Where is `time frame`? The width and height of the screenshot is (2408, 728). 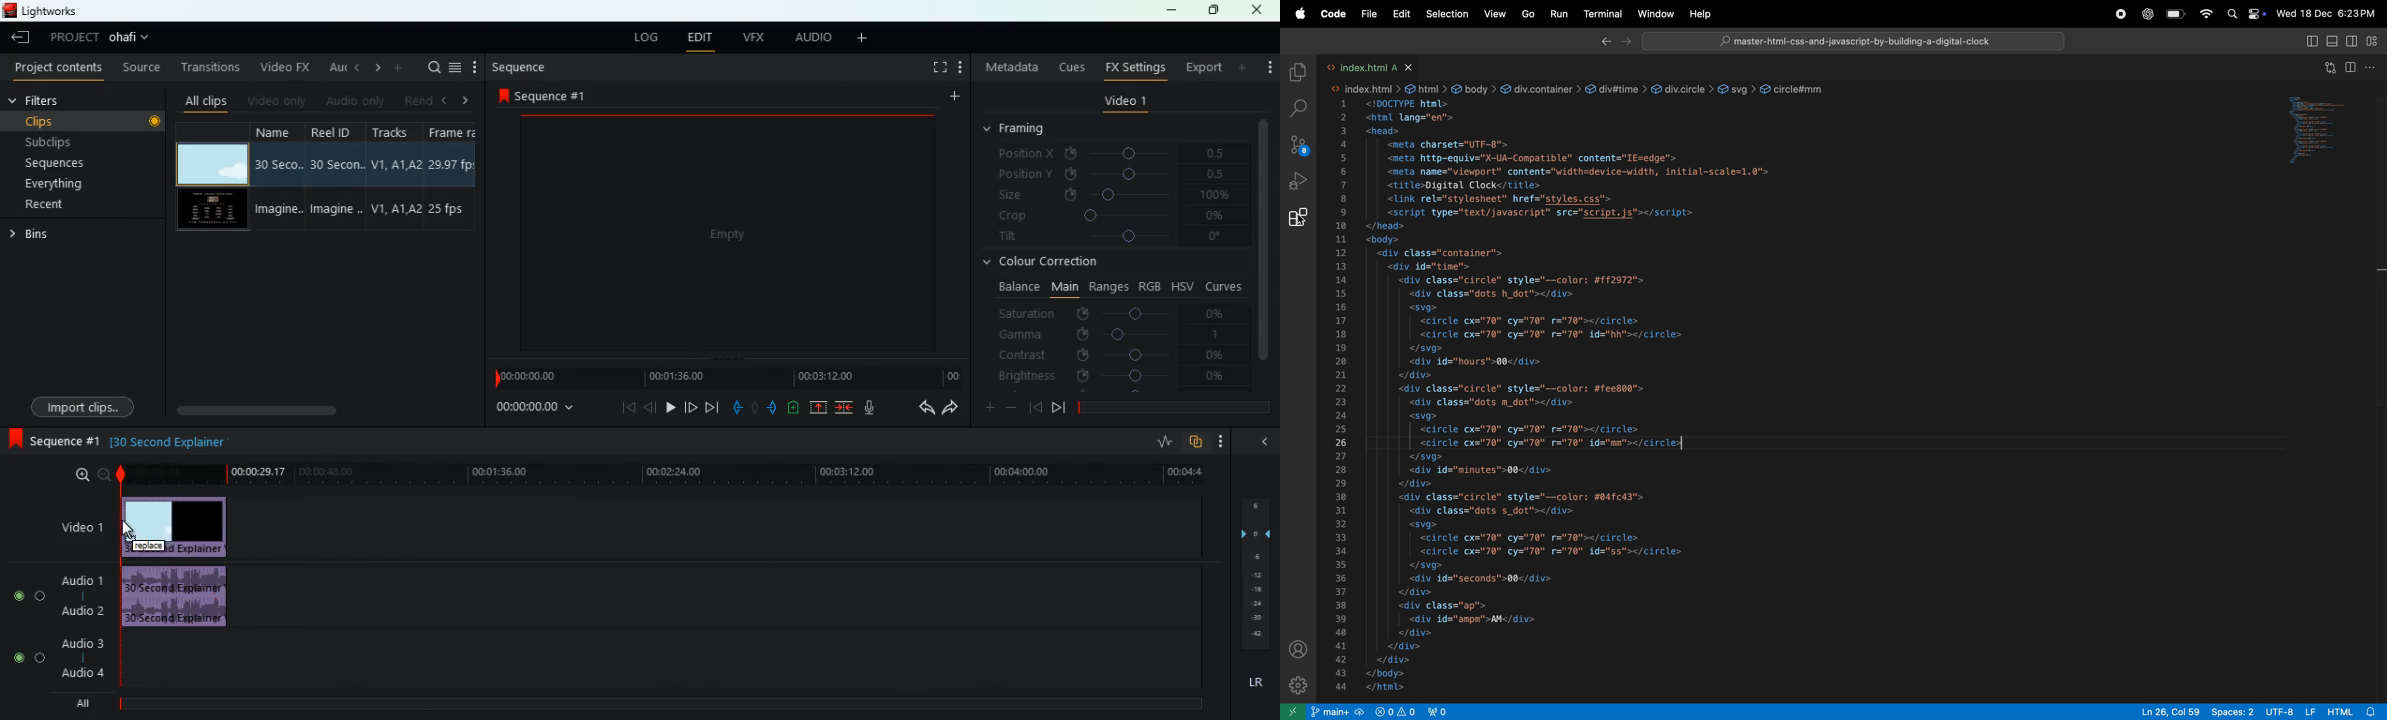 time frame is located at coordinates (1174, 408).